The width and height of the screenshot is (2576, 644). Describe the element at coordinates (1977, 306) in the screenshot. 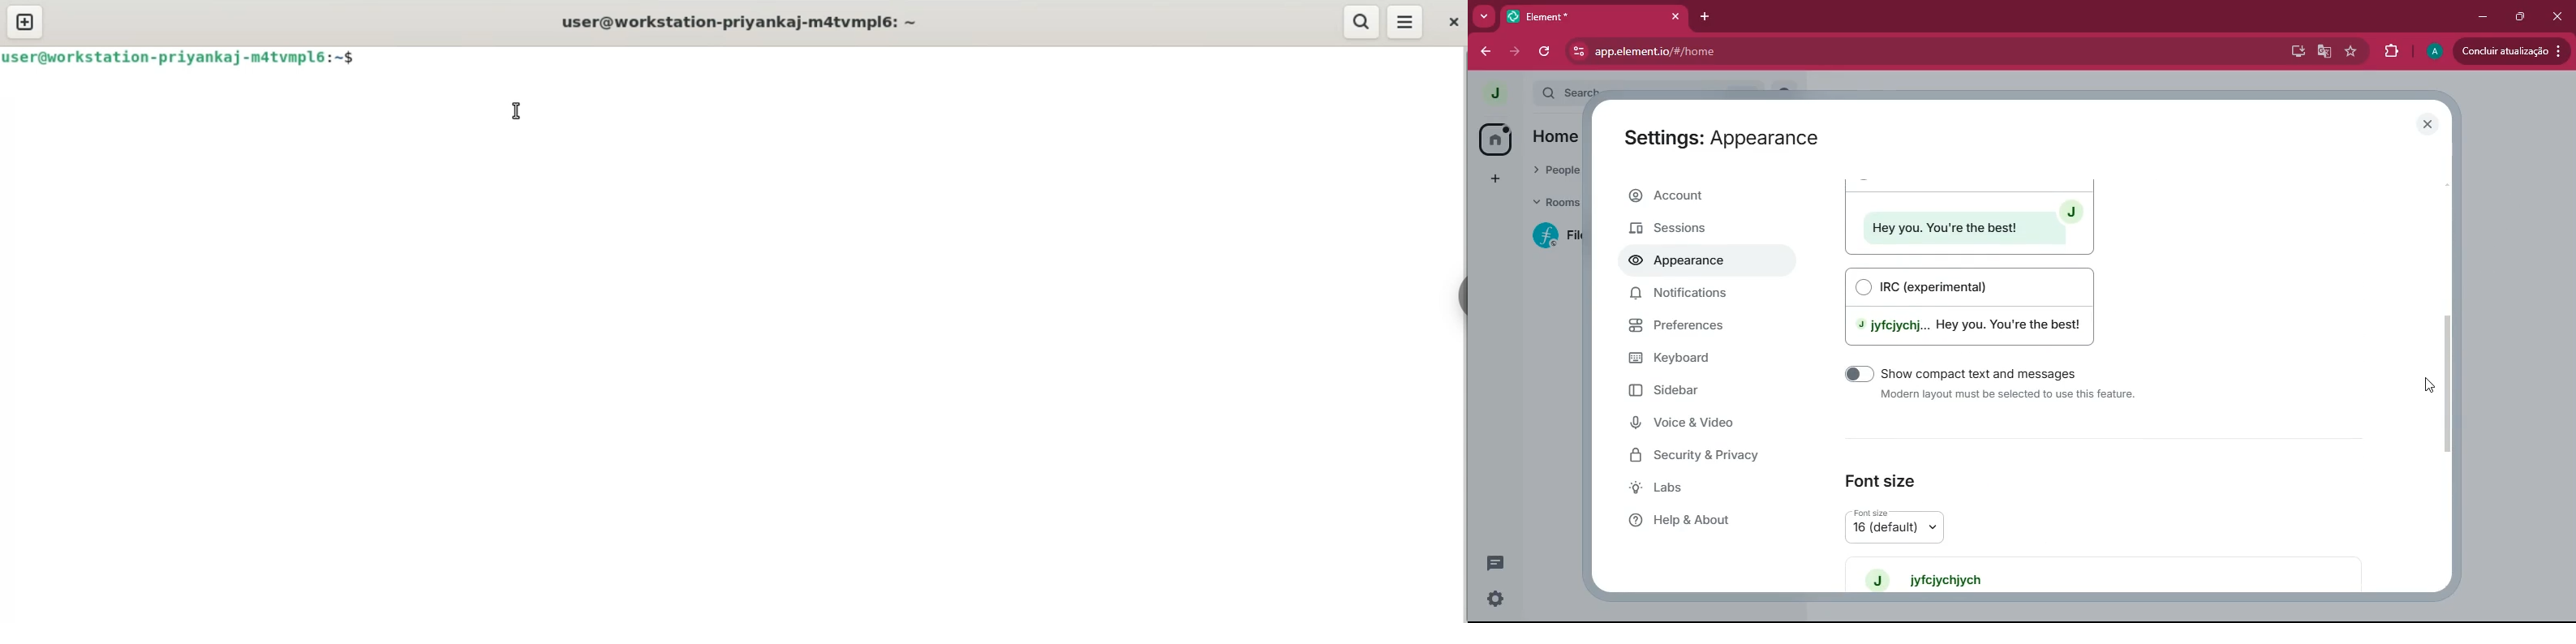

I see `irc ` at that location.